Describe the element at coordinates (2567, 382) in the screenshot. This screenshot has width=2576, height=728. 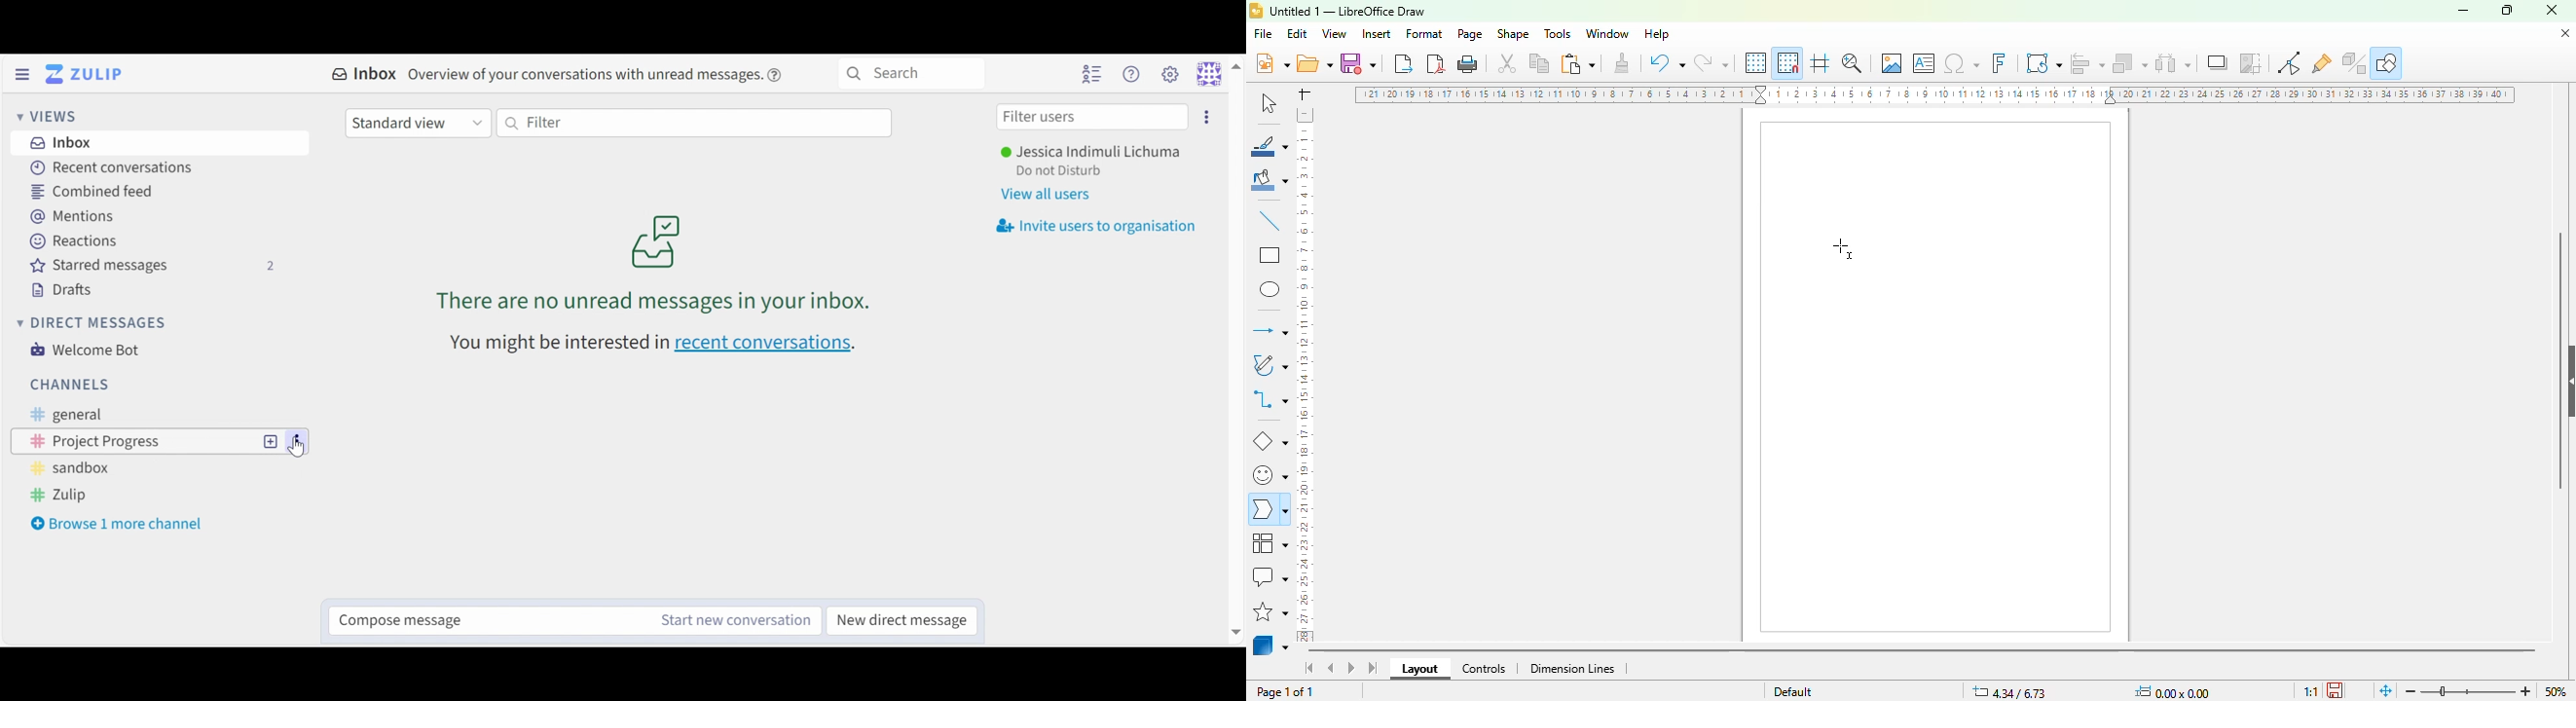
I see `show` at that location.